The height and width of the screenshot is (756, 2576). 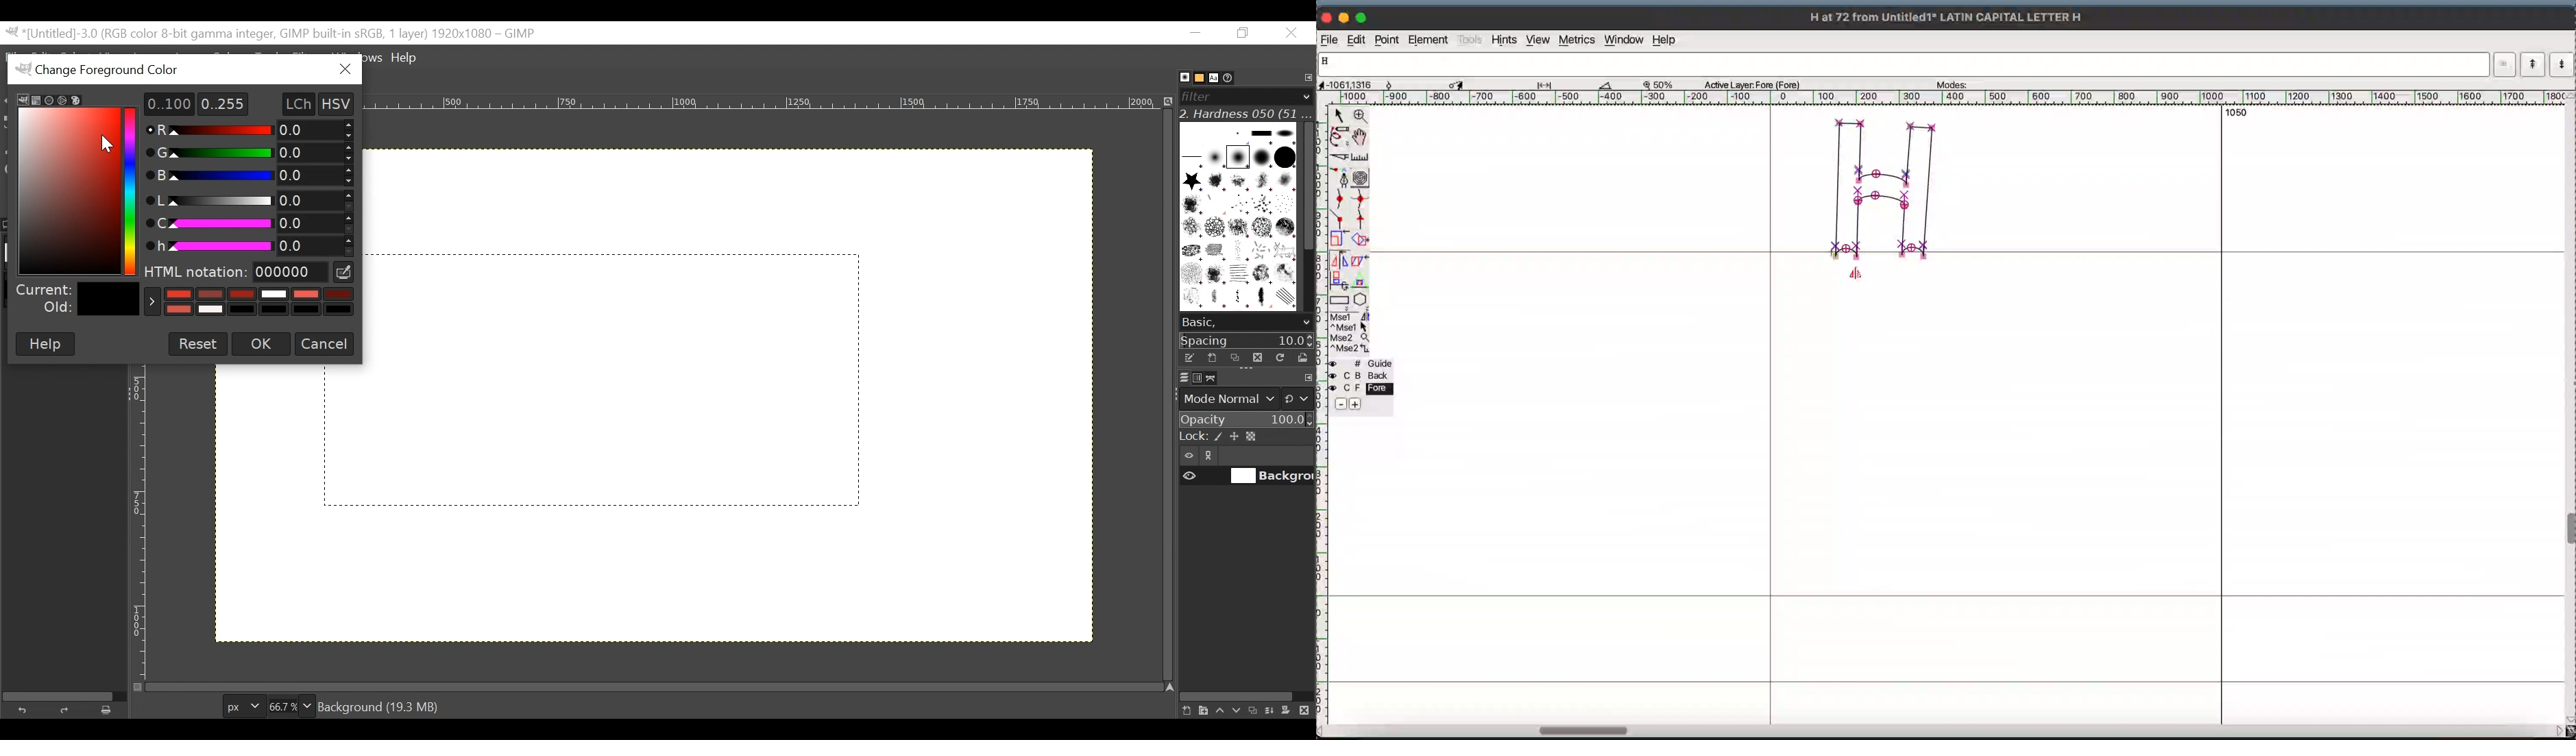 What do you see at coordinates (1974, 83) in the screenshot?
I see `modes` at bounding box center [1974, 83].